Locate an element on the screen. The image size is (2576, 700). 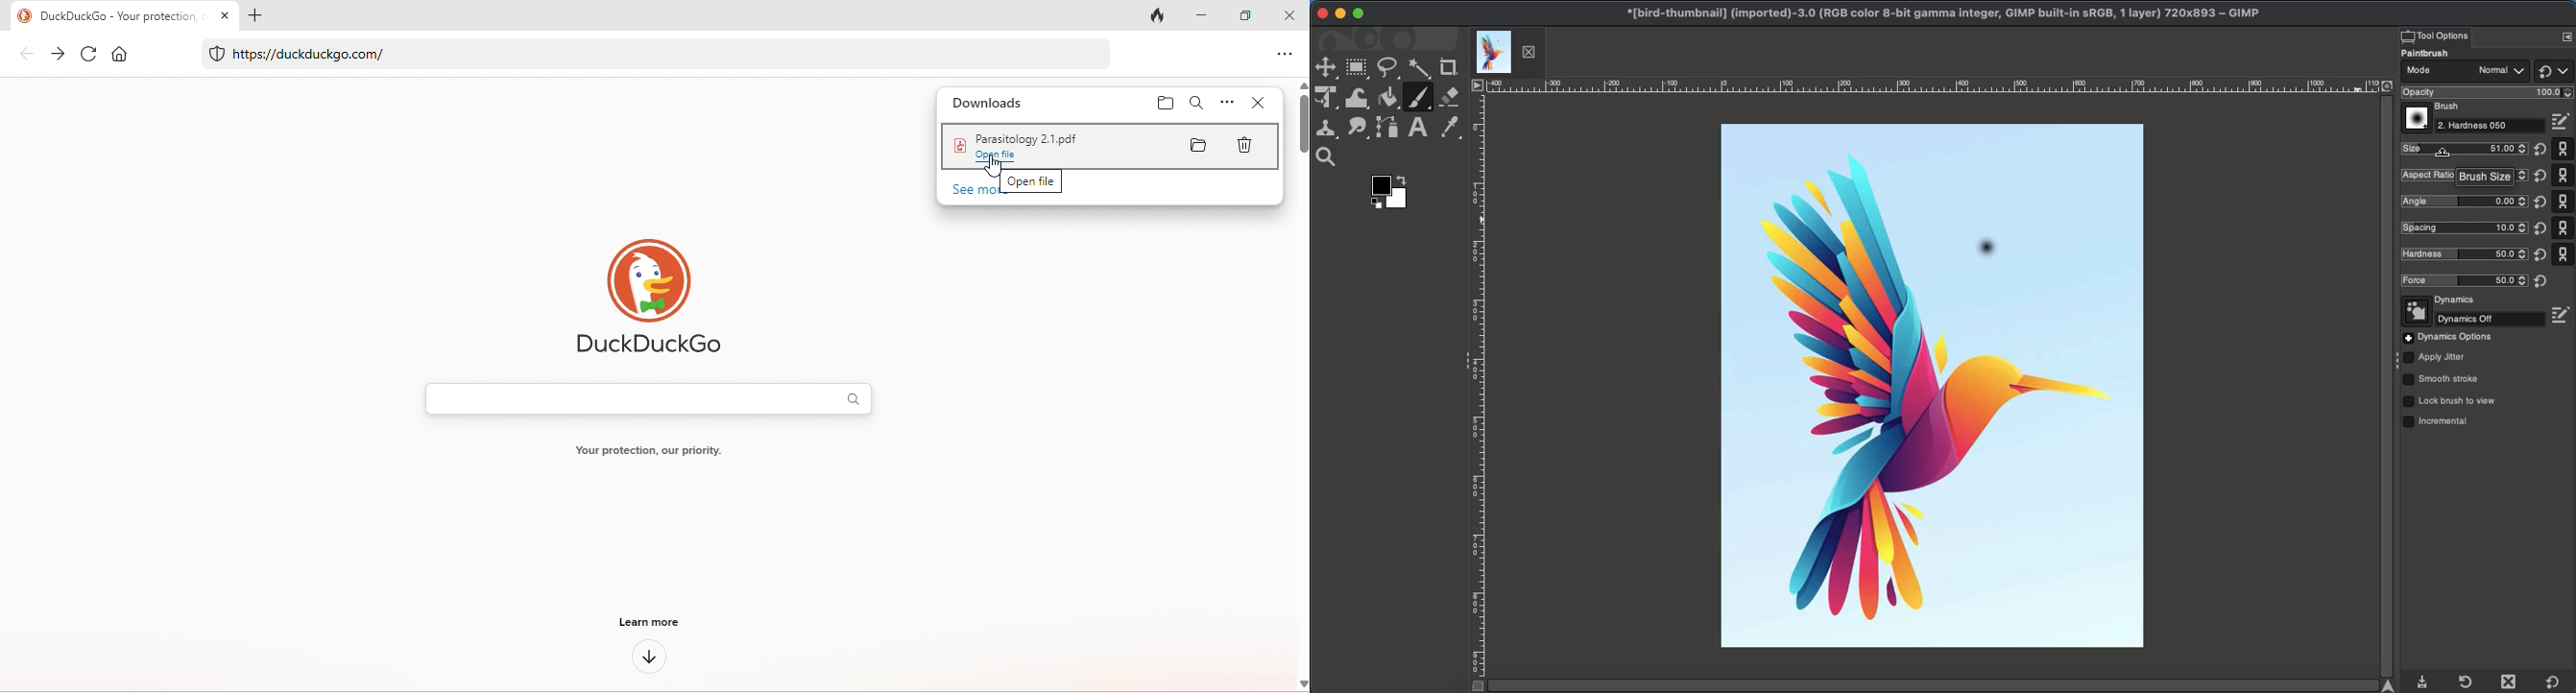
Changing size is located at coordinates (2444, 151).